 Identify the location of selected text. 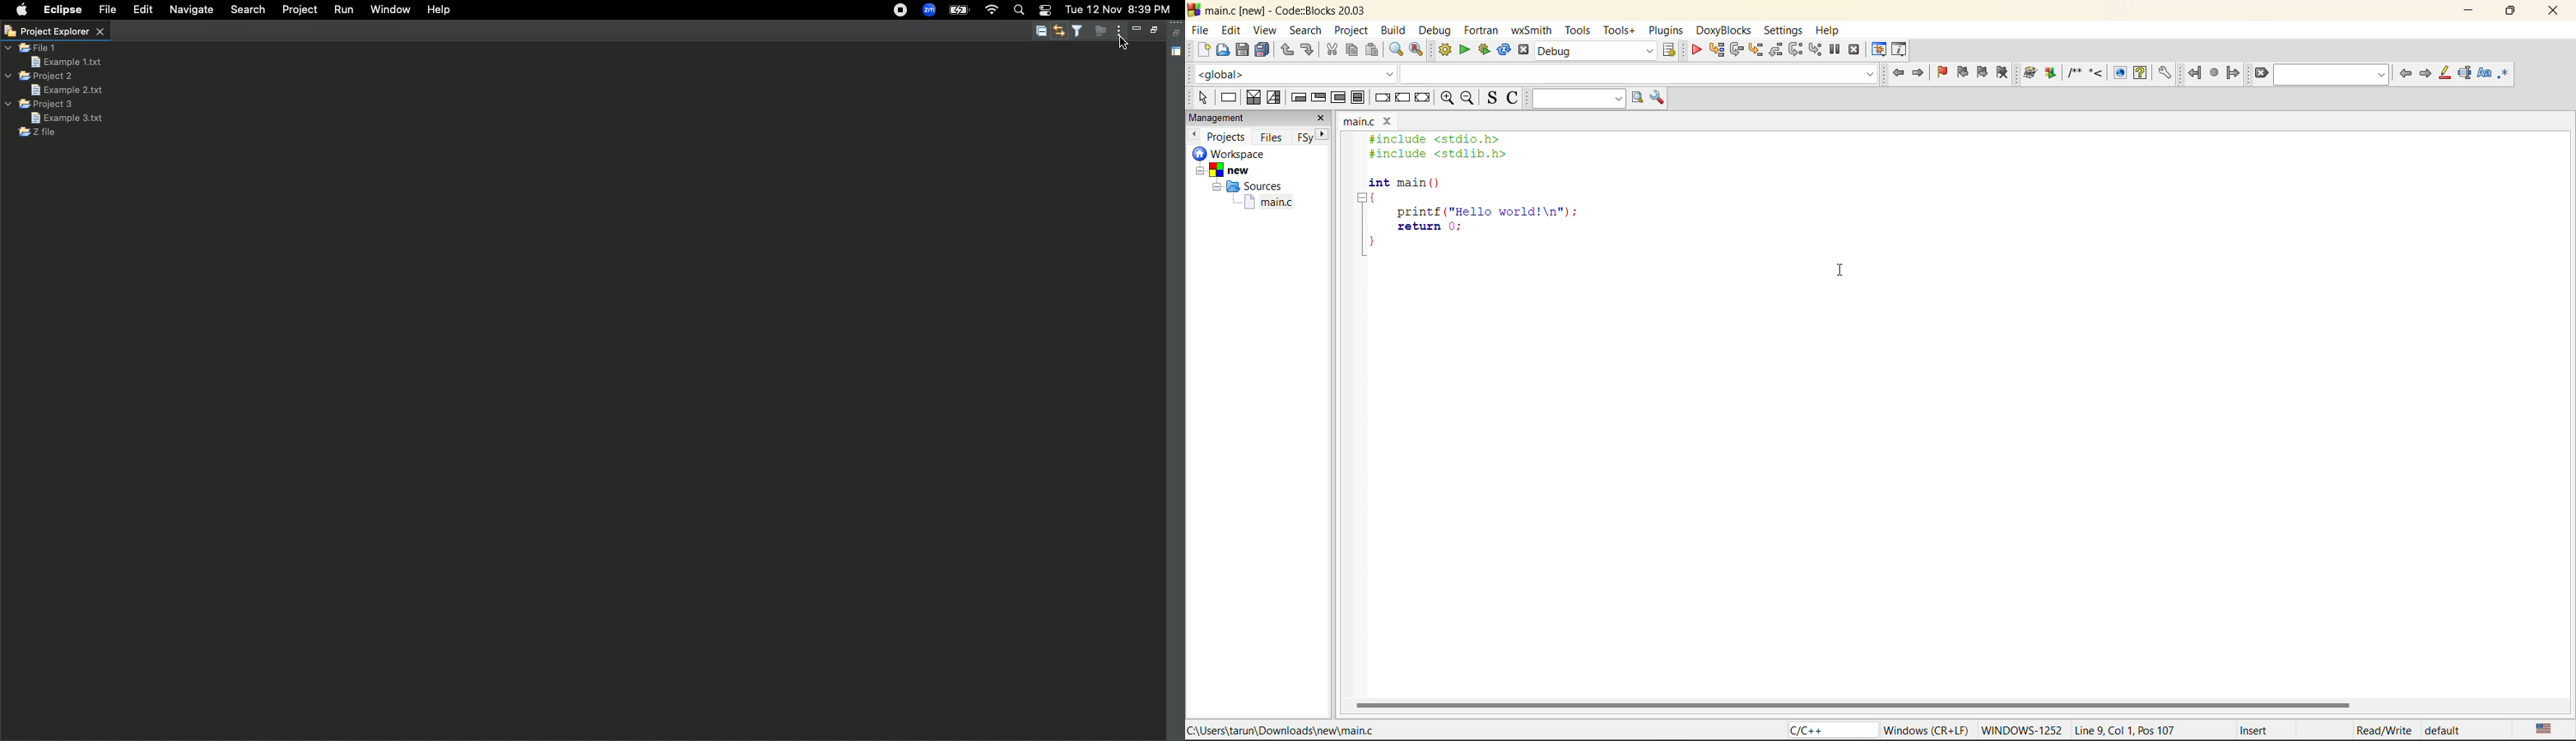
(2467, 73).